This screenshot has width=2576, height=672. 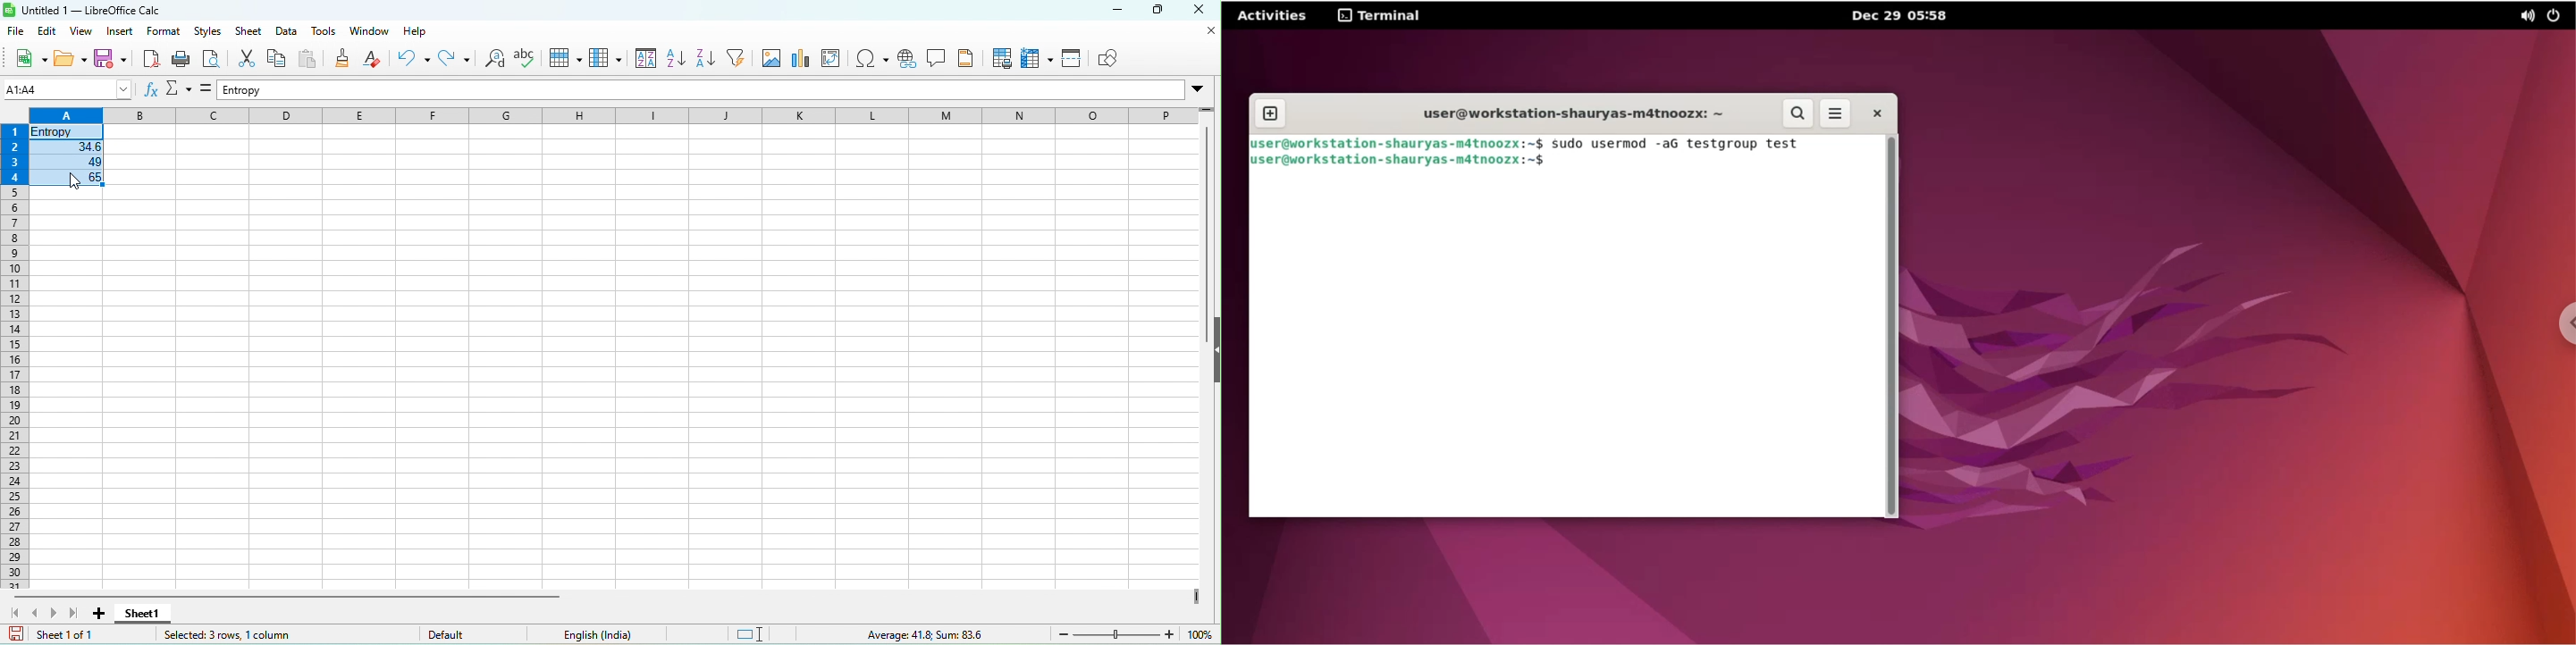 I want to click on view, so click(x=83, y=32).